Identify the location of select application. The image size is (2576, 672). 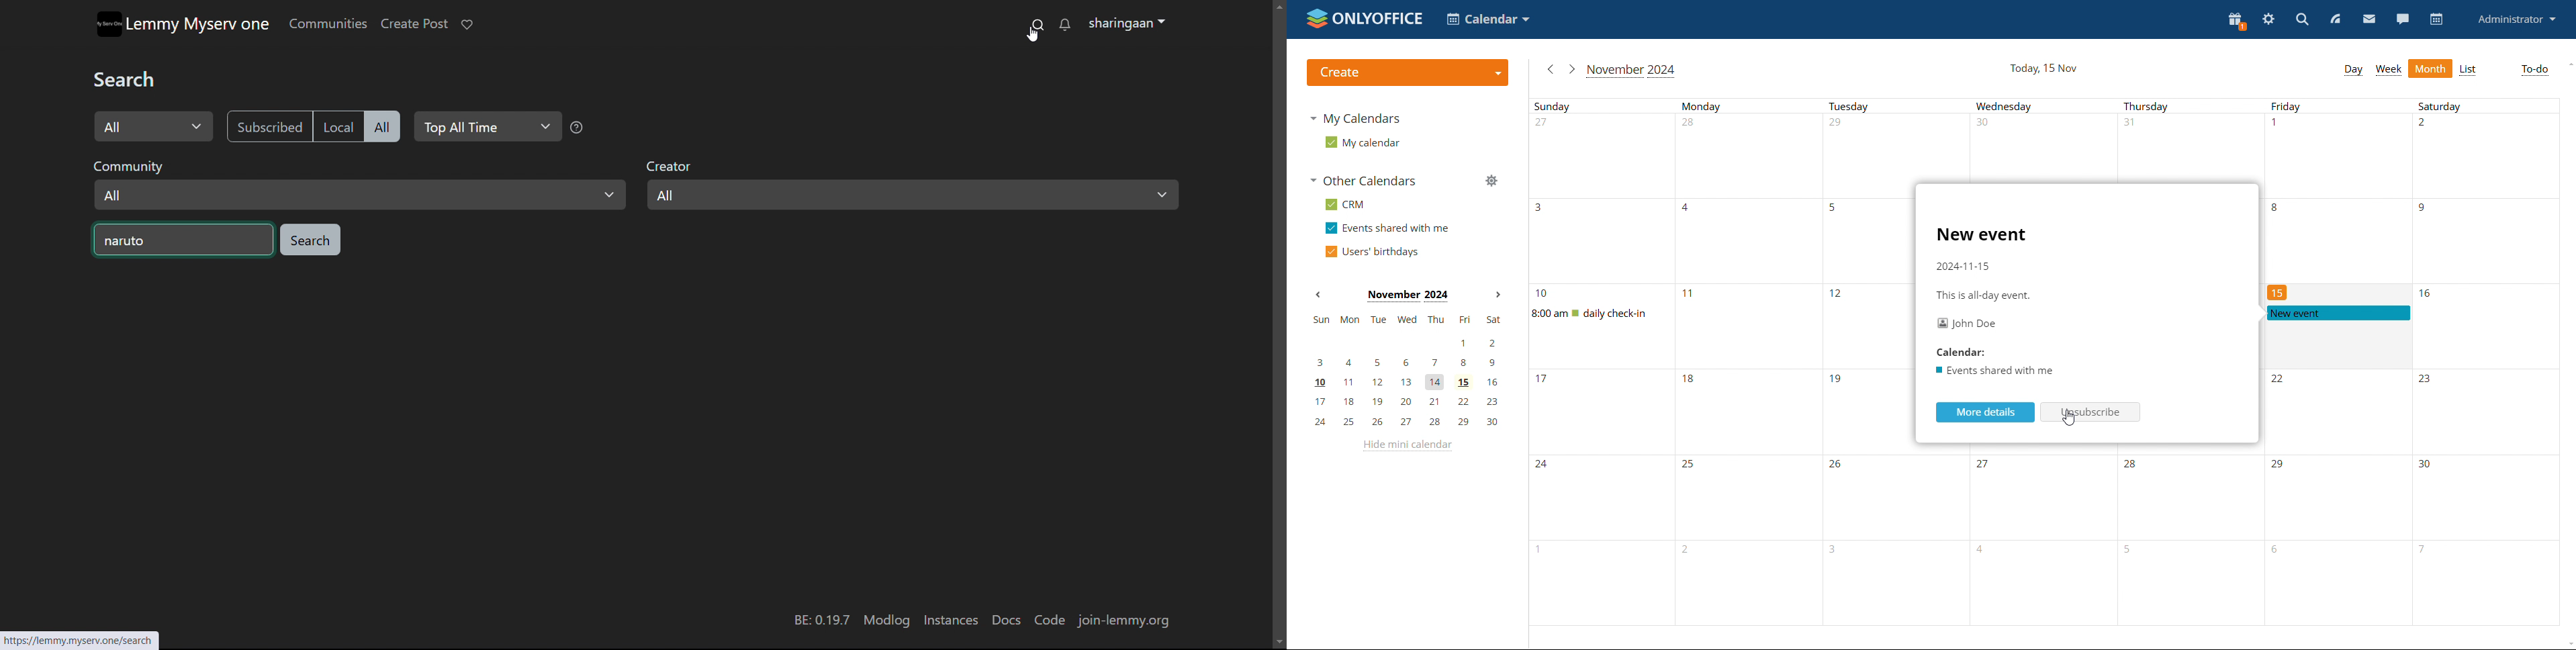
(1487, 19).